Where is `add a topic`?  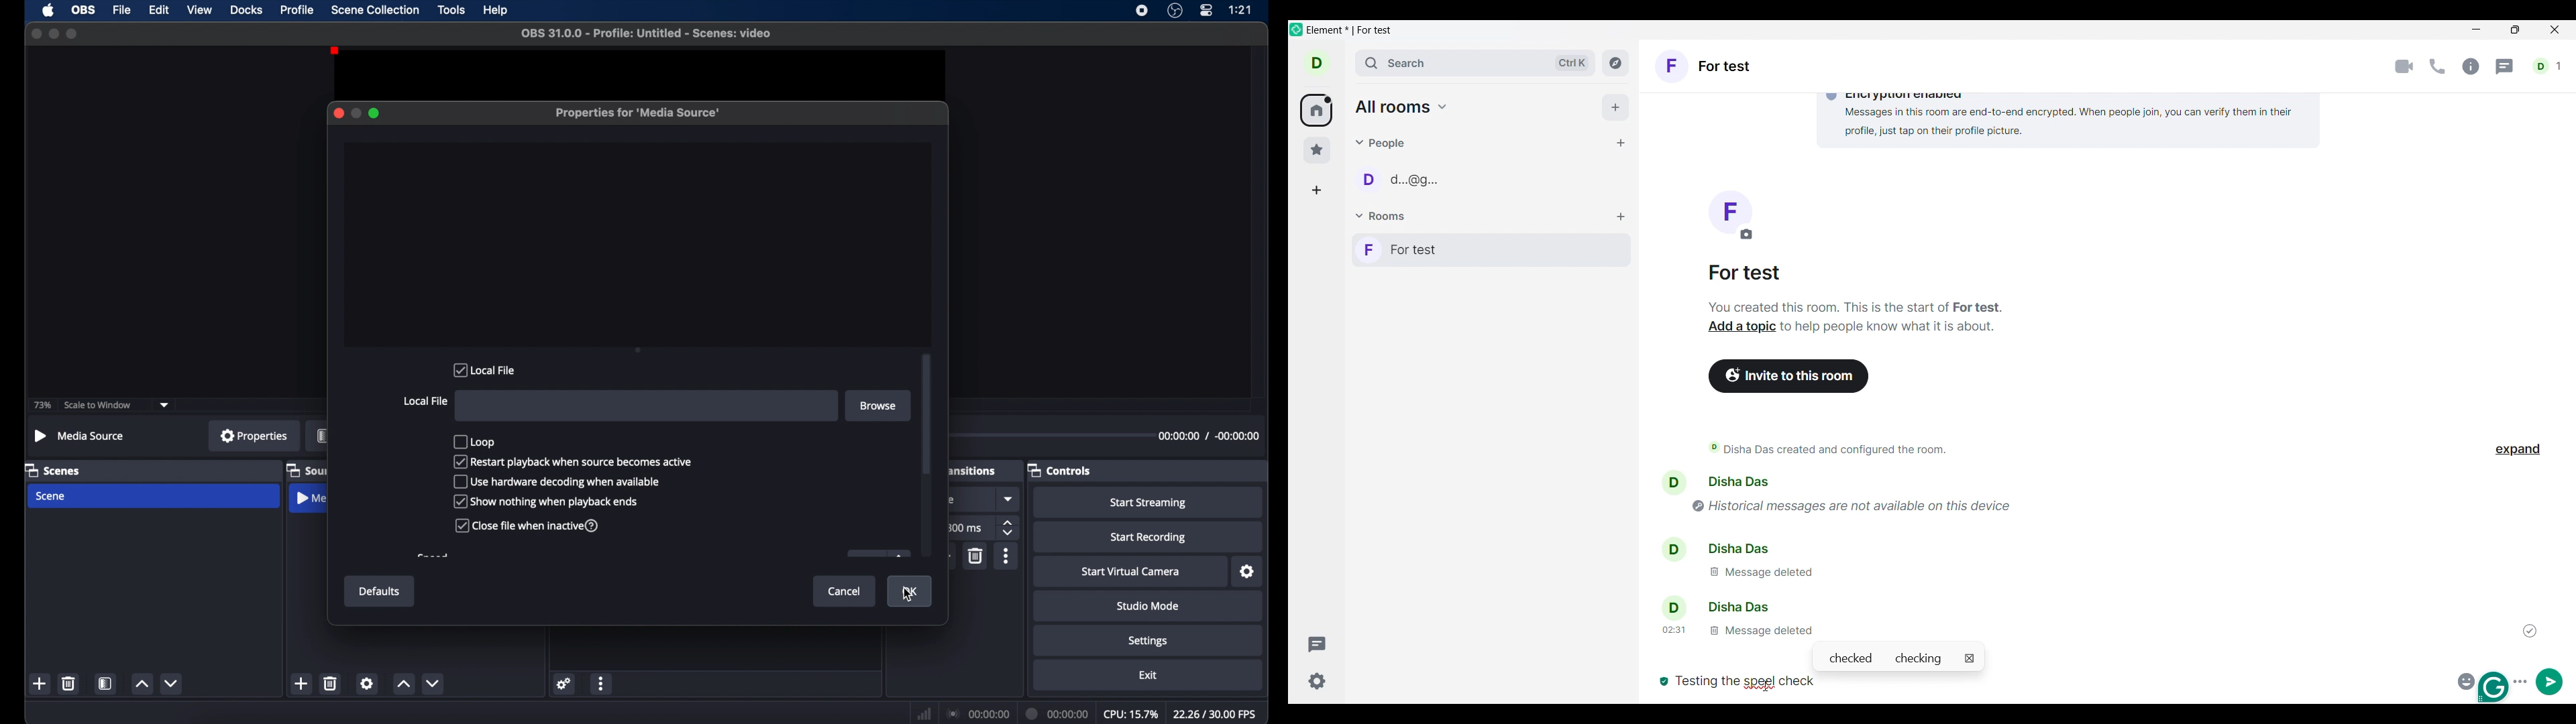
add a topic is located at coordinates (1737, 328).